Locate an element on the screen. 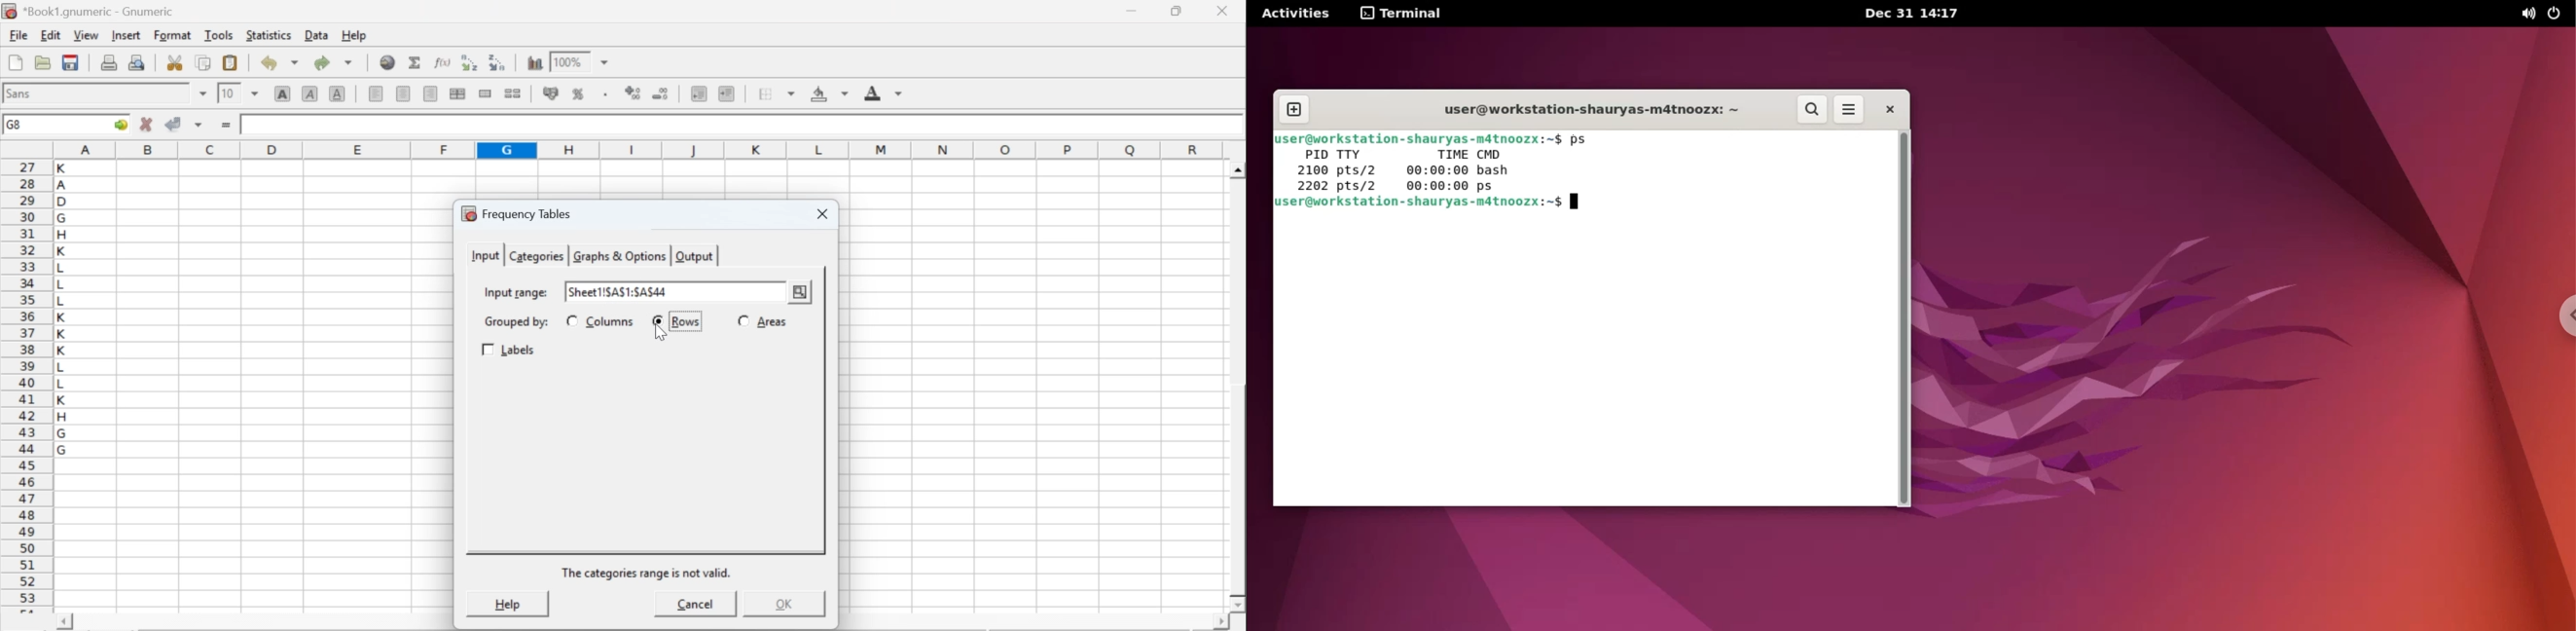 This screenshot has height=644, width=2576. TTY  is located at coordinates (1355, 155).